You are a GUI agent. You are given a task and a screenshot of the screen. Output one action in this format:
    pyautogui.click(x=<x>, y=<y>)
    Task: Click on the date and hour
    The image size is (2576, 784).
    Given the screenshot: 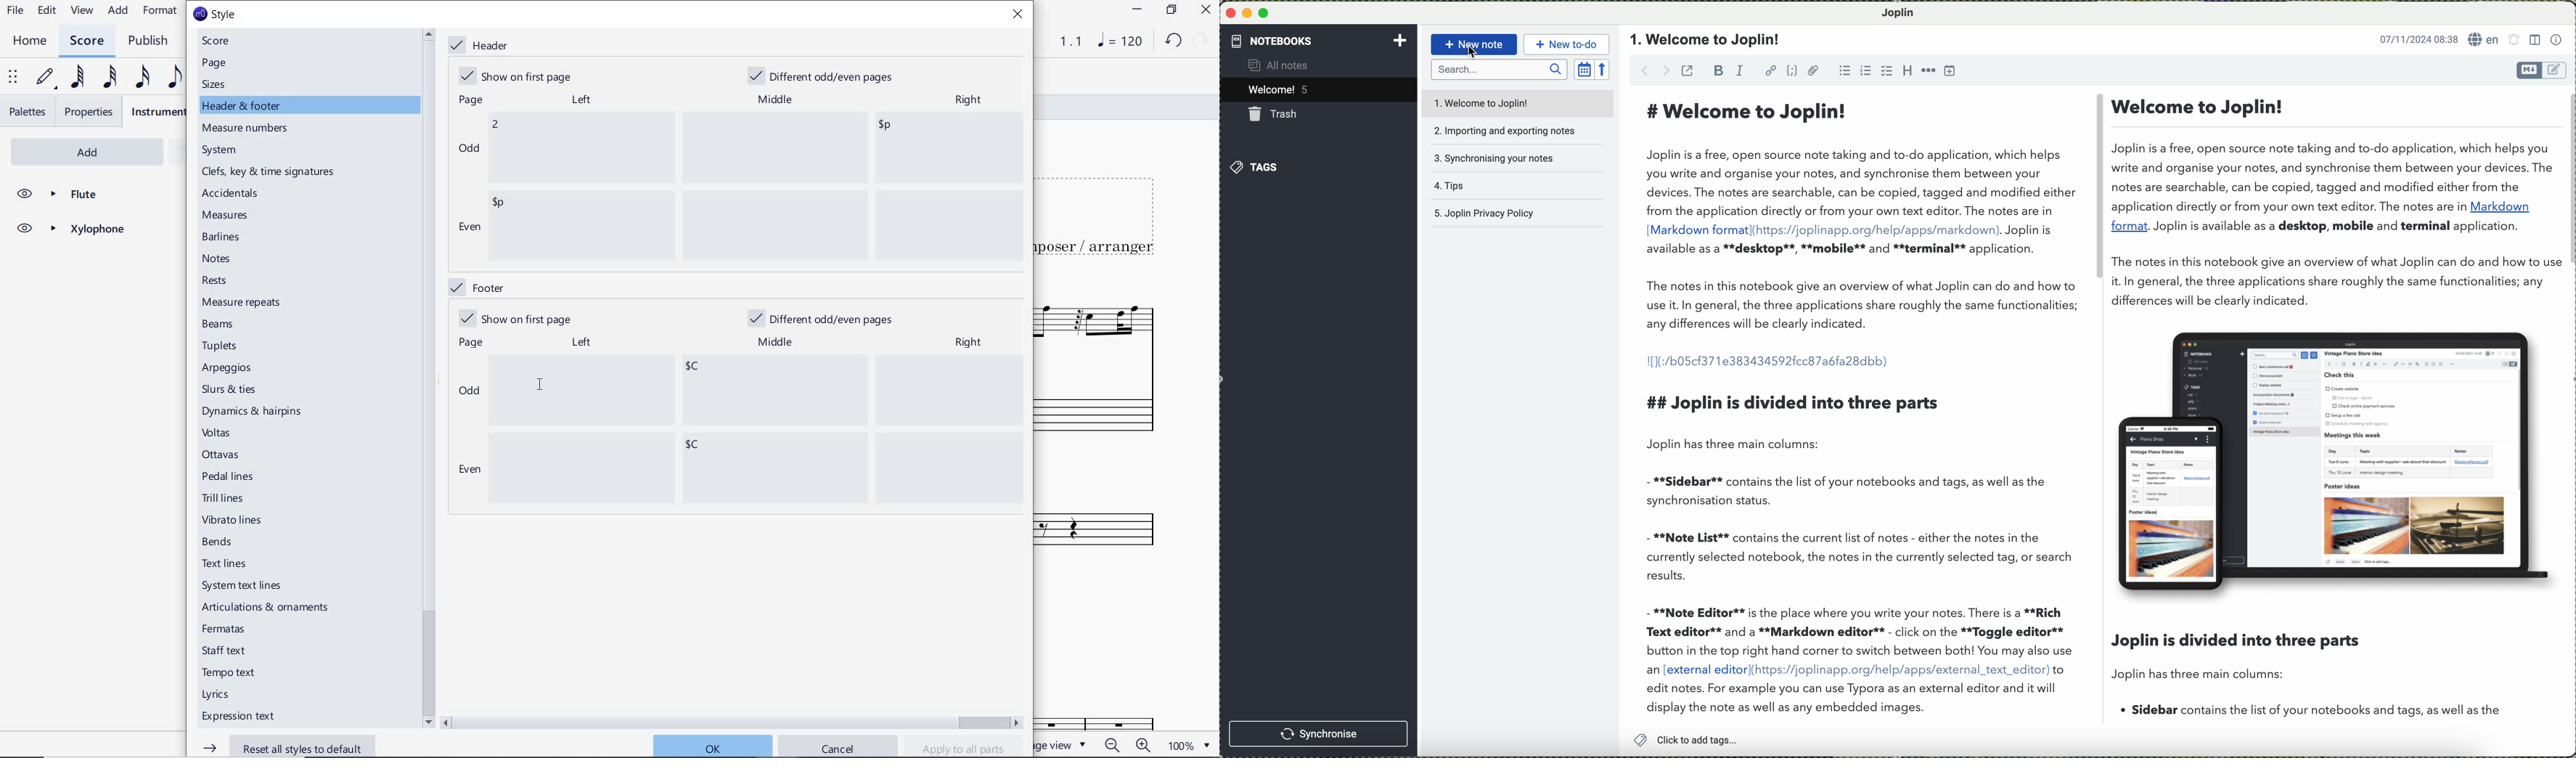 What is the action you would take?
    pyautogui.click(x=2415, y=38)
    